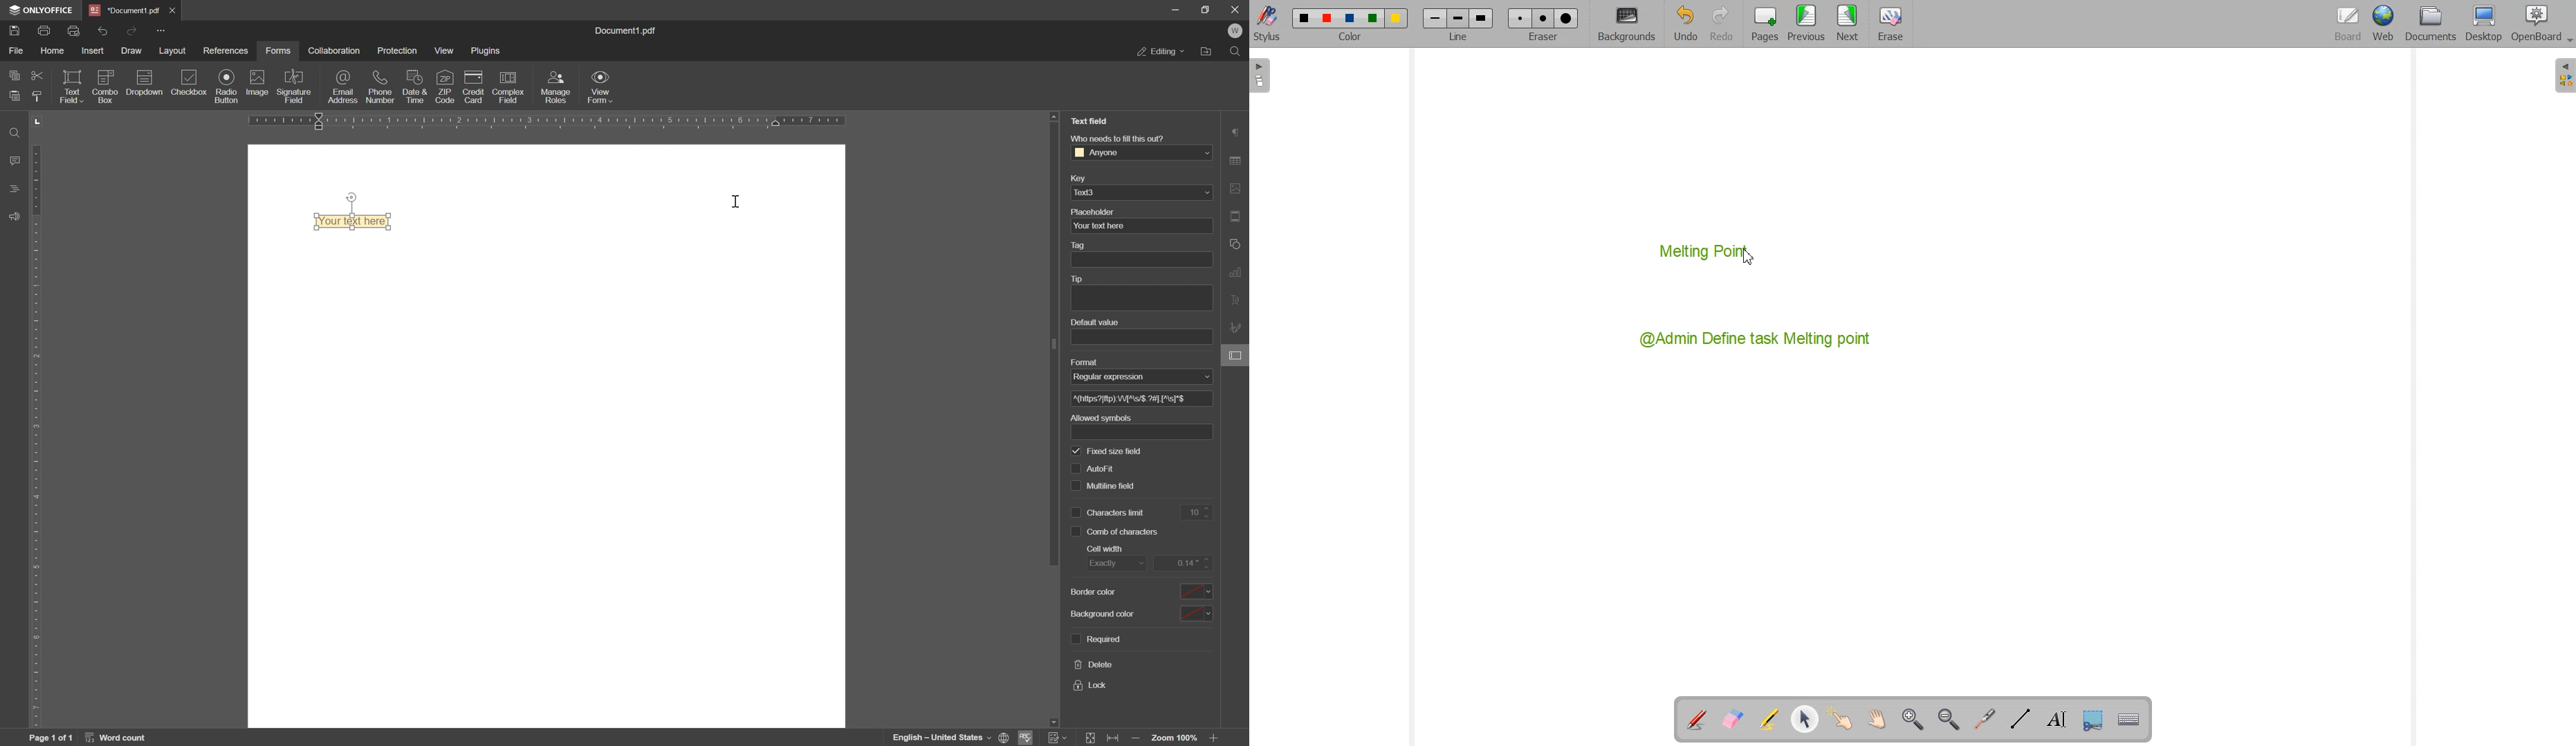 This screenshot has width=2576, height=756. Describe the element at coordinates (1805, 720) in the screenshot. I see `Select and modify object` at that location.